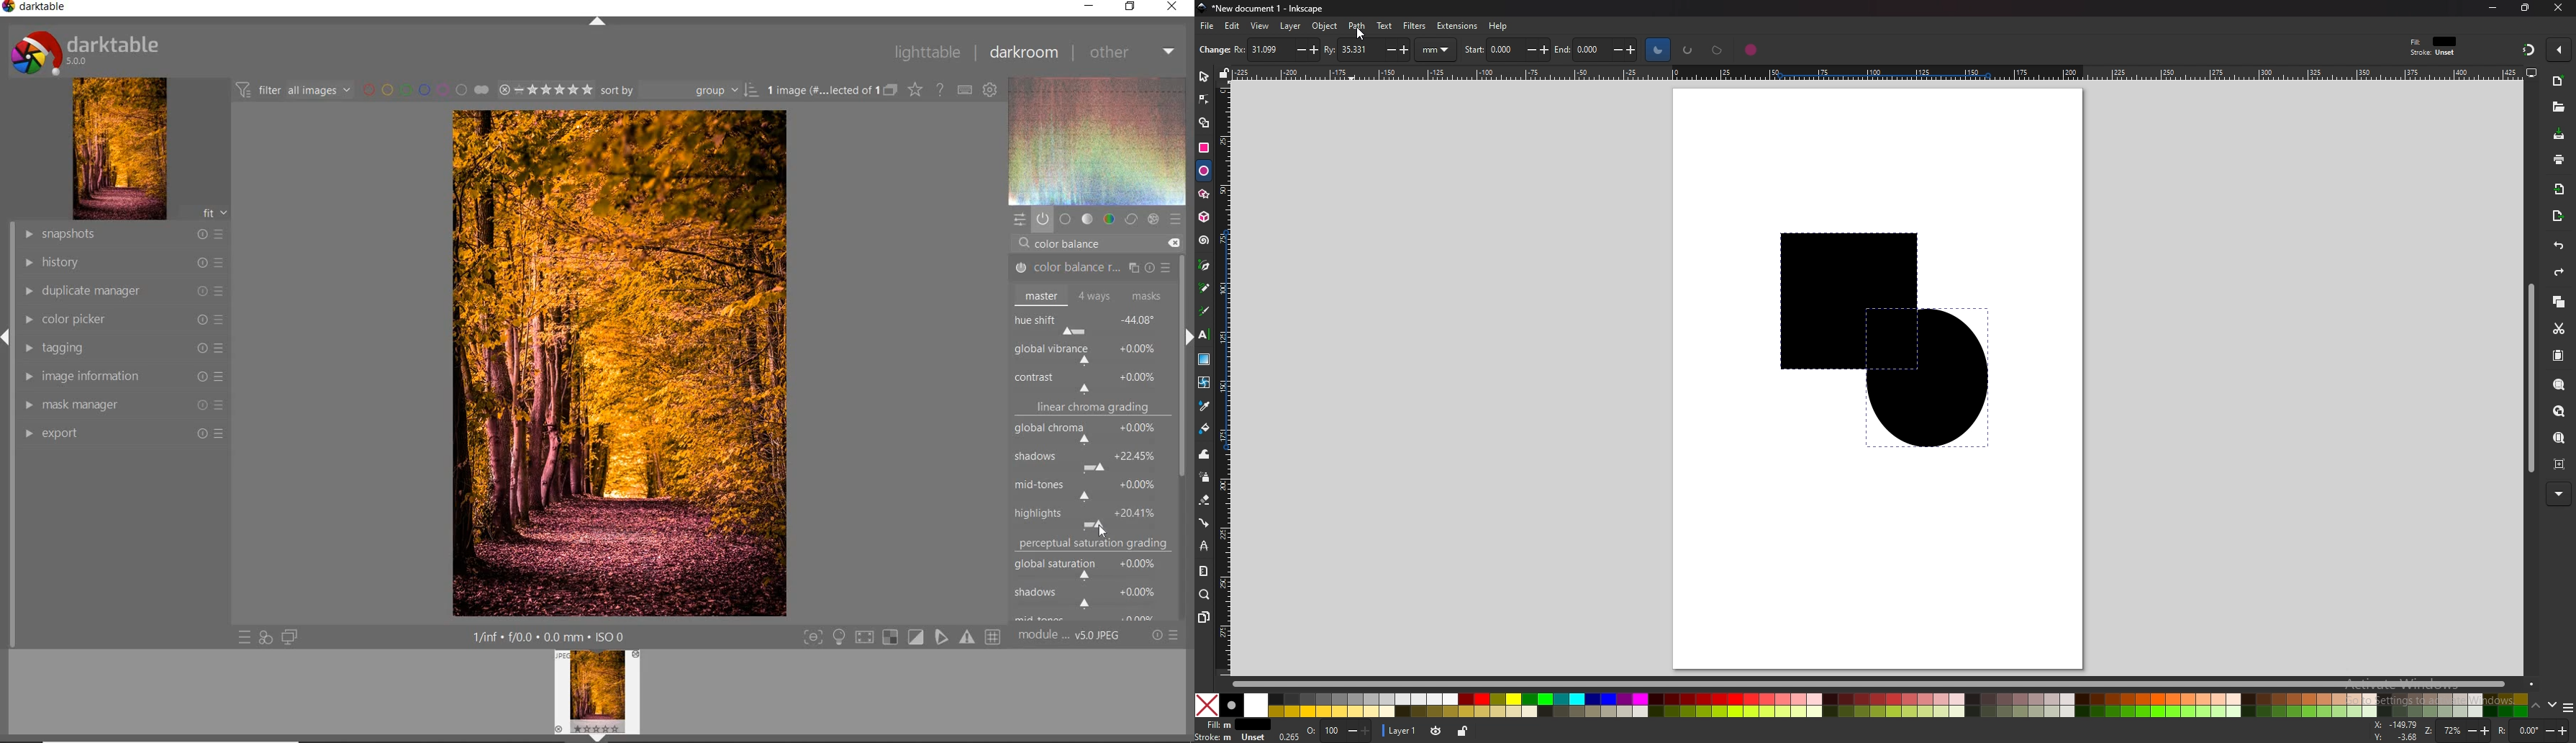  What do you see at coordinates (551, 637) in the screenshot?
I see `other interface detail` at bounding box center [551, 637].